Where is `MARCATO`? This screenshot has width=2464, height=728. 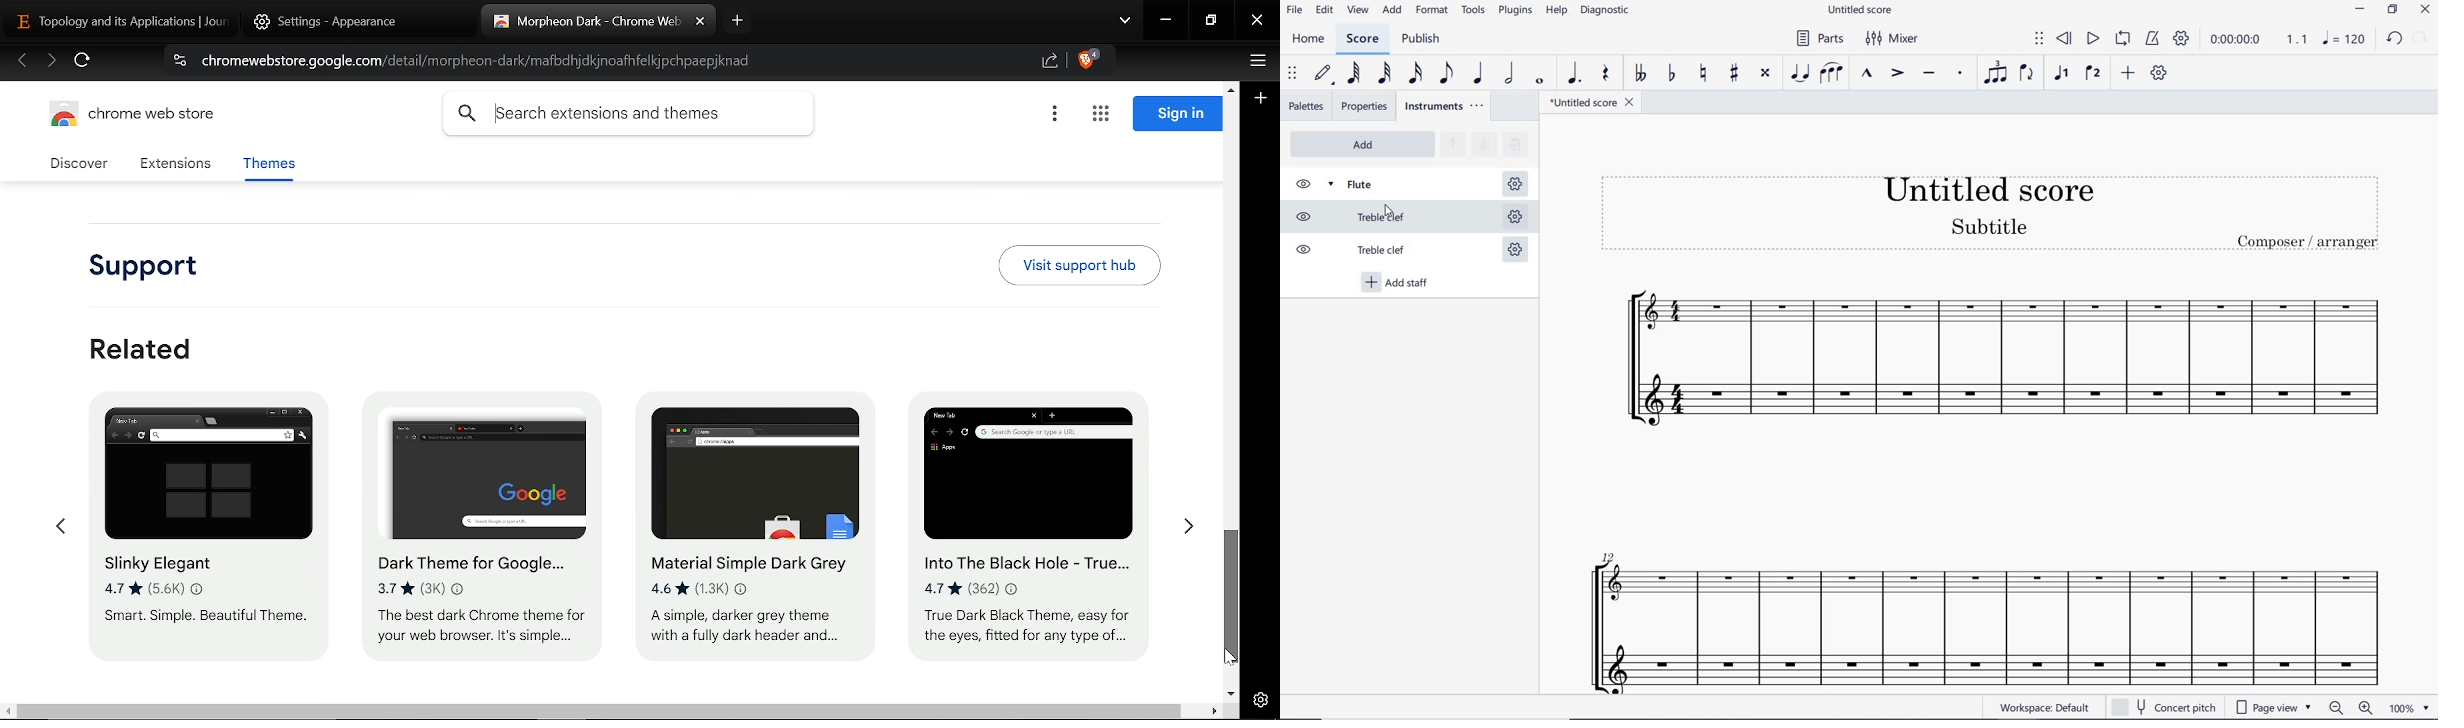 MARCATO is located at coordinates (1867, 74).